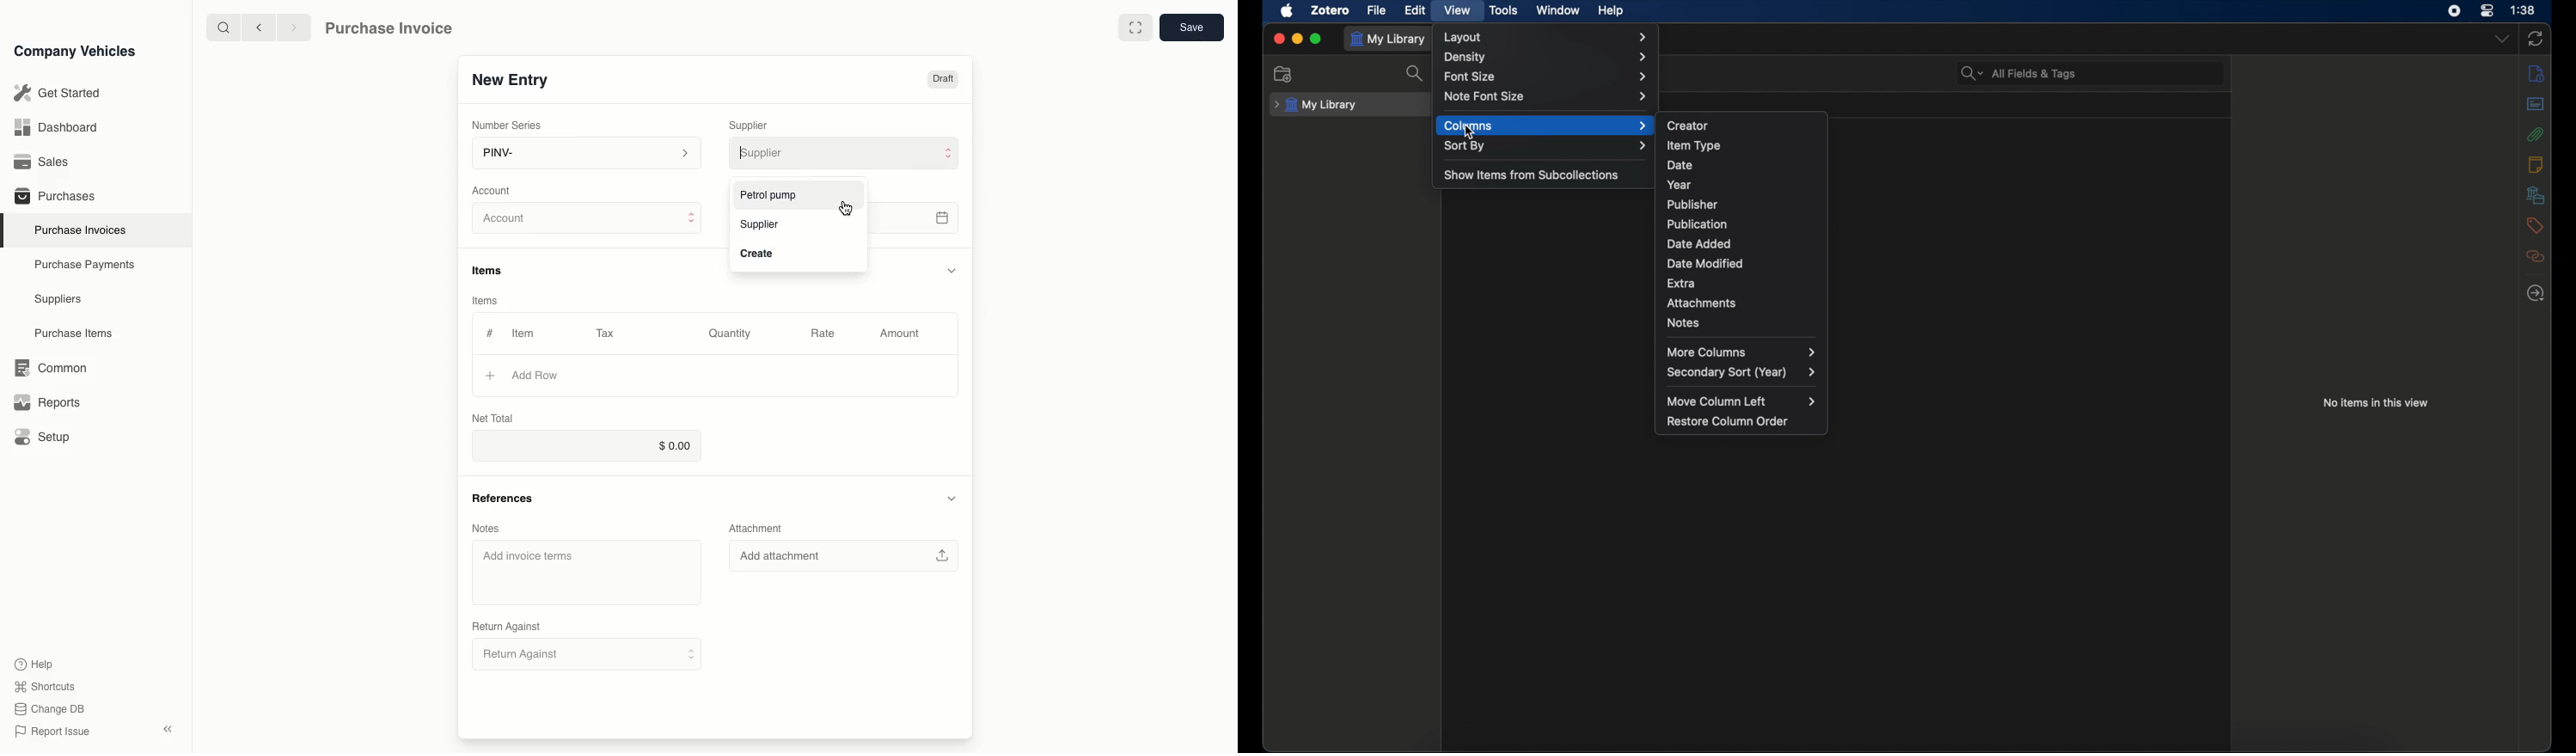  What do you see at coordinates (488, 300) in the screenshot?
I see `items` at bounding box center [488, 300].